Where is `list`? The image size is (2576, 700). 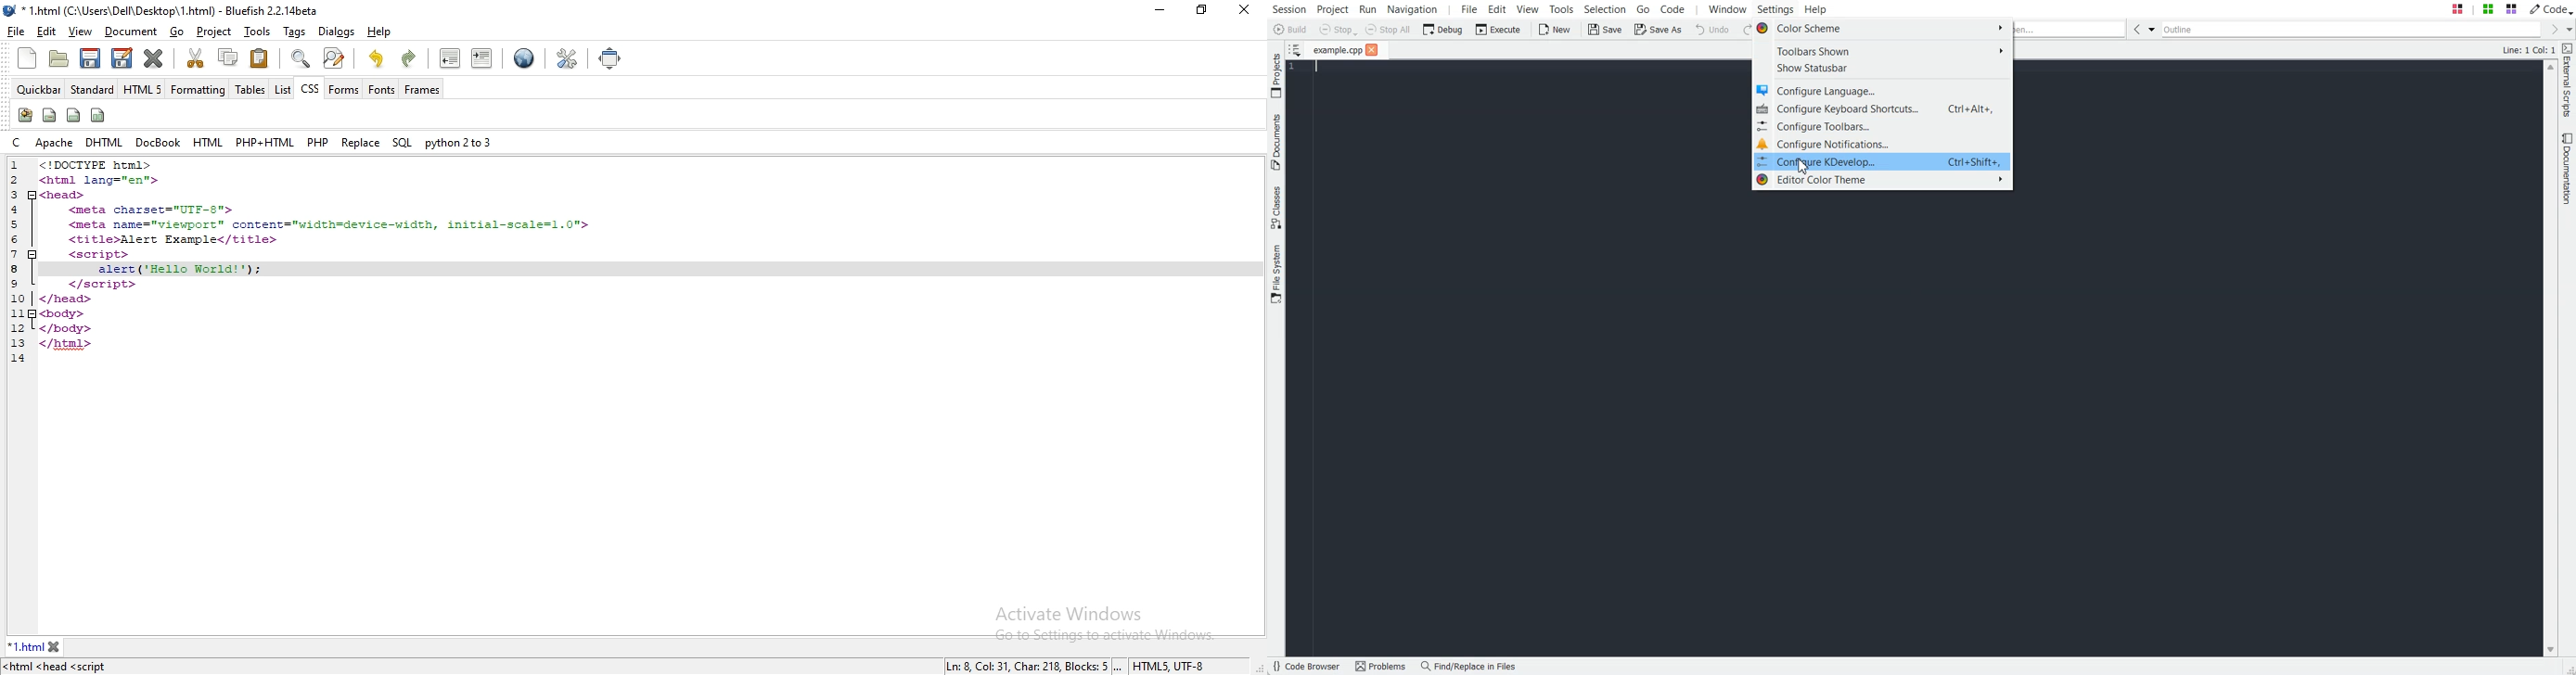
list is located at coordinates (281, 88).